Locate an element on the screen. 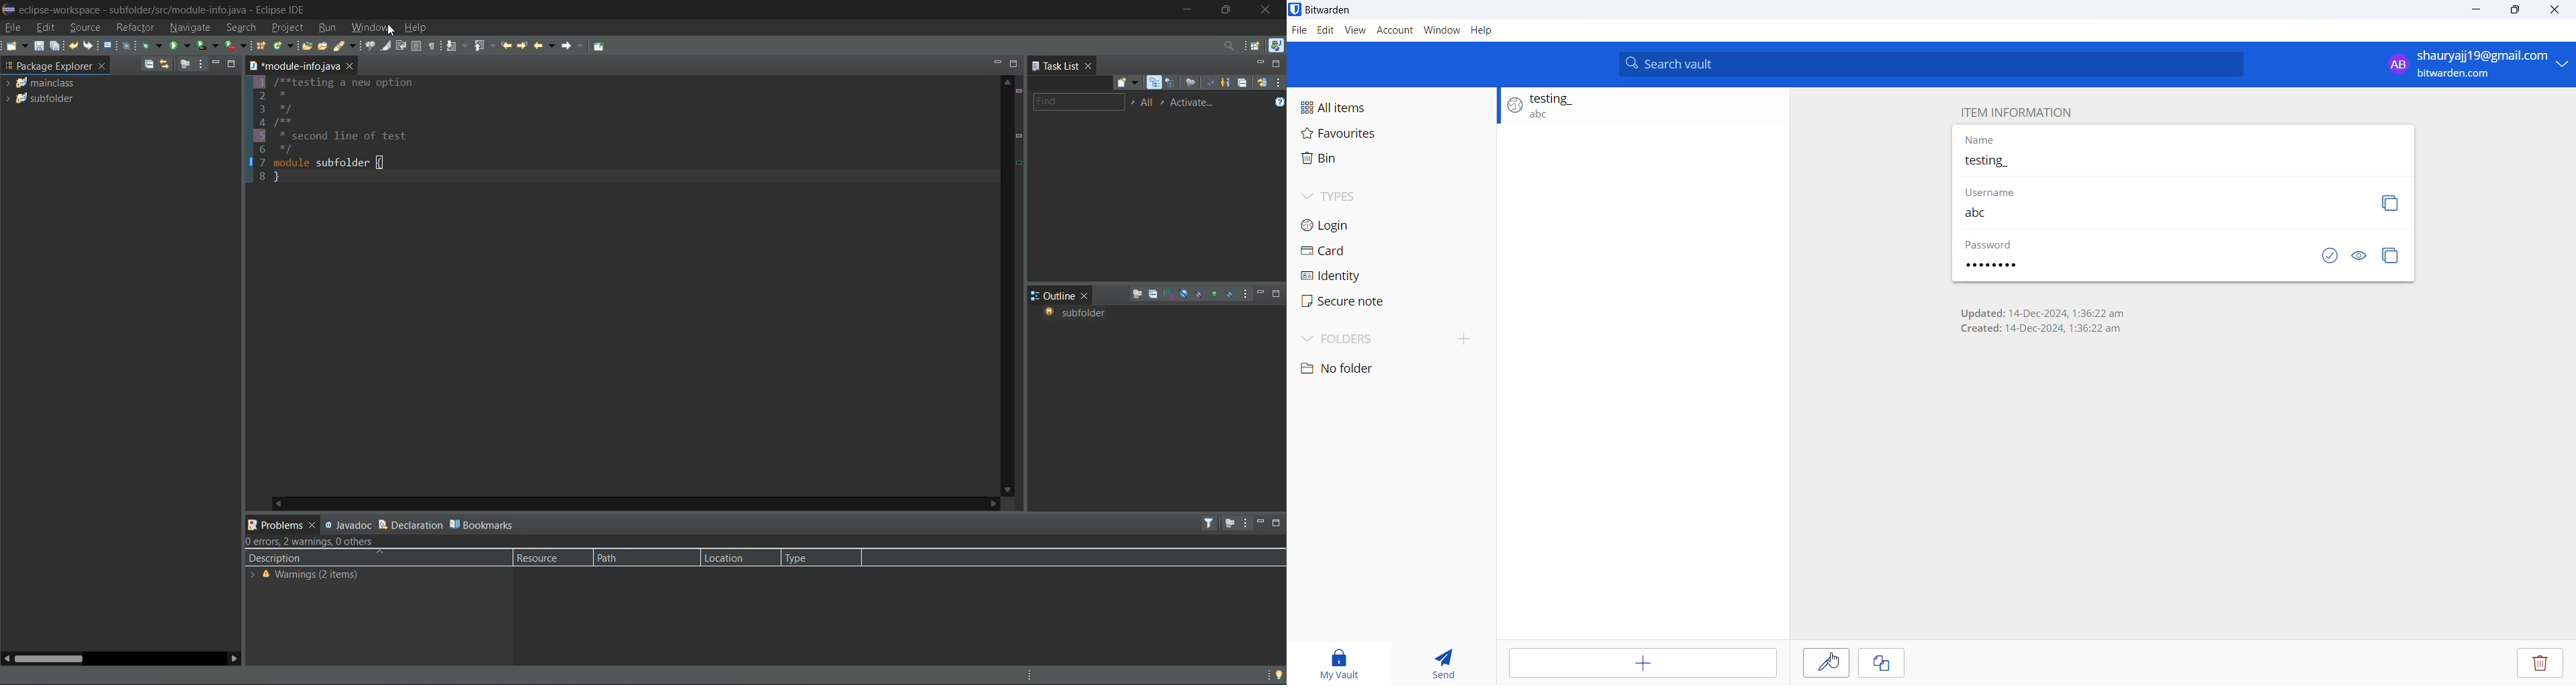 This screenshot has width=2576, height=700. outline is located at coordinates (1052, 296).